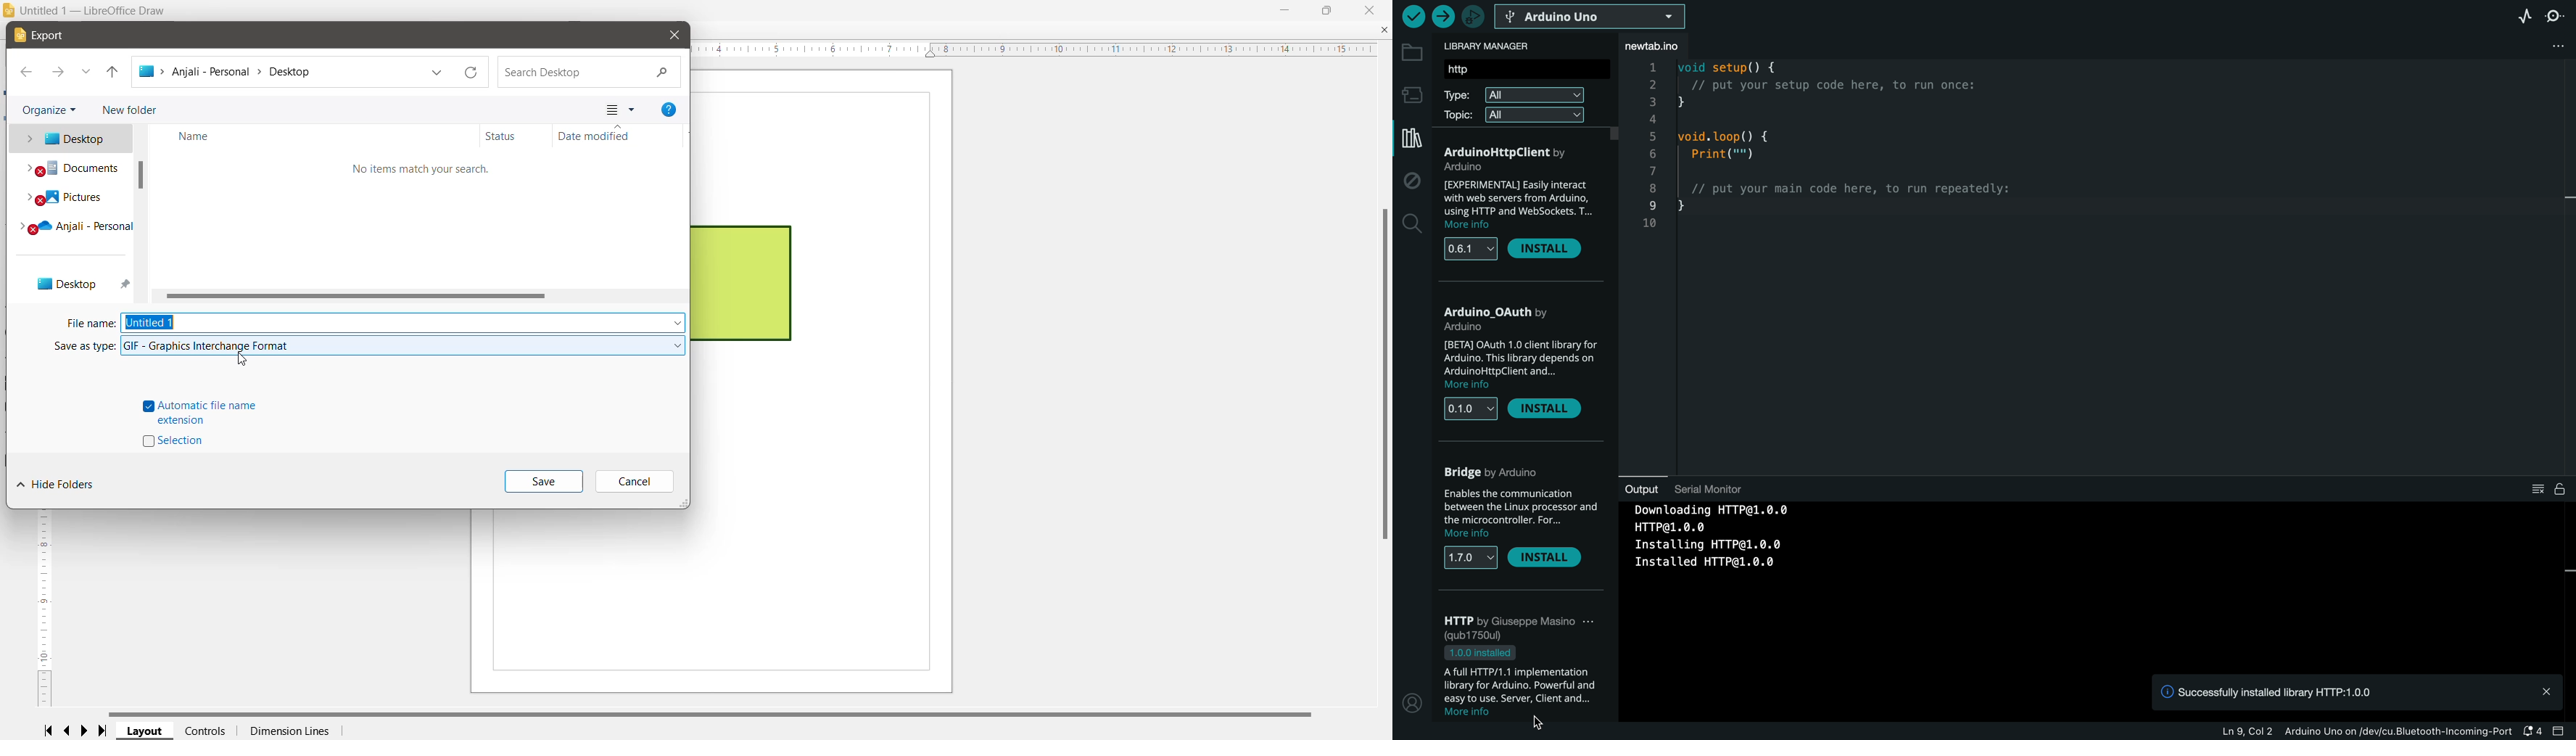  I want to click on Status, so click(516, 136).